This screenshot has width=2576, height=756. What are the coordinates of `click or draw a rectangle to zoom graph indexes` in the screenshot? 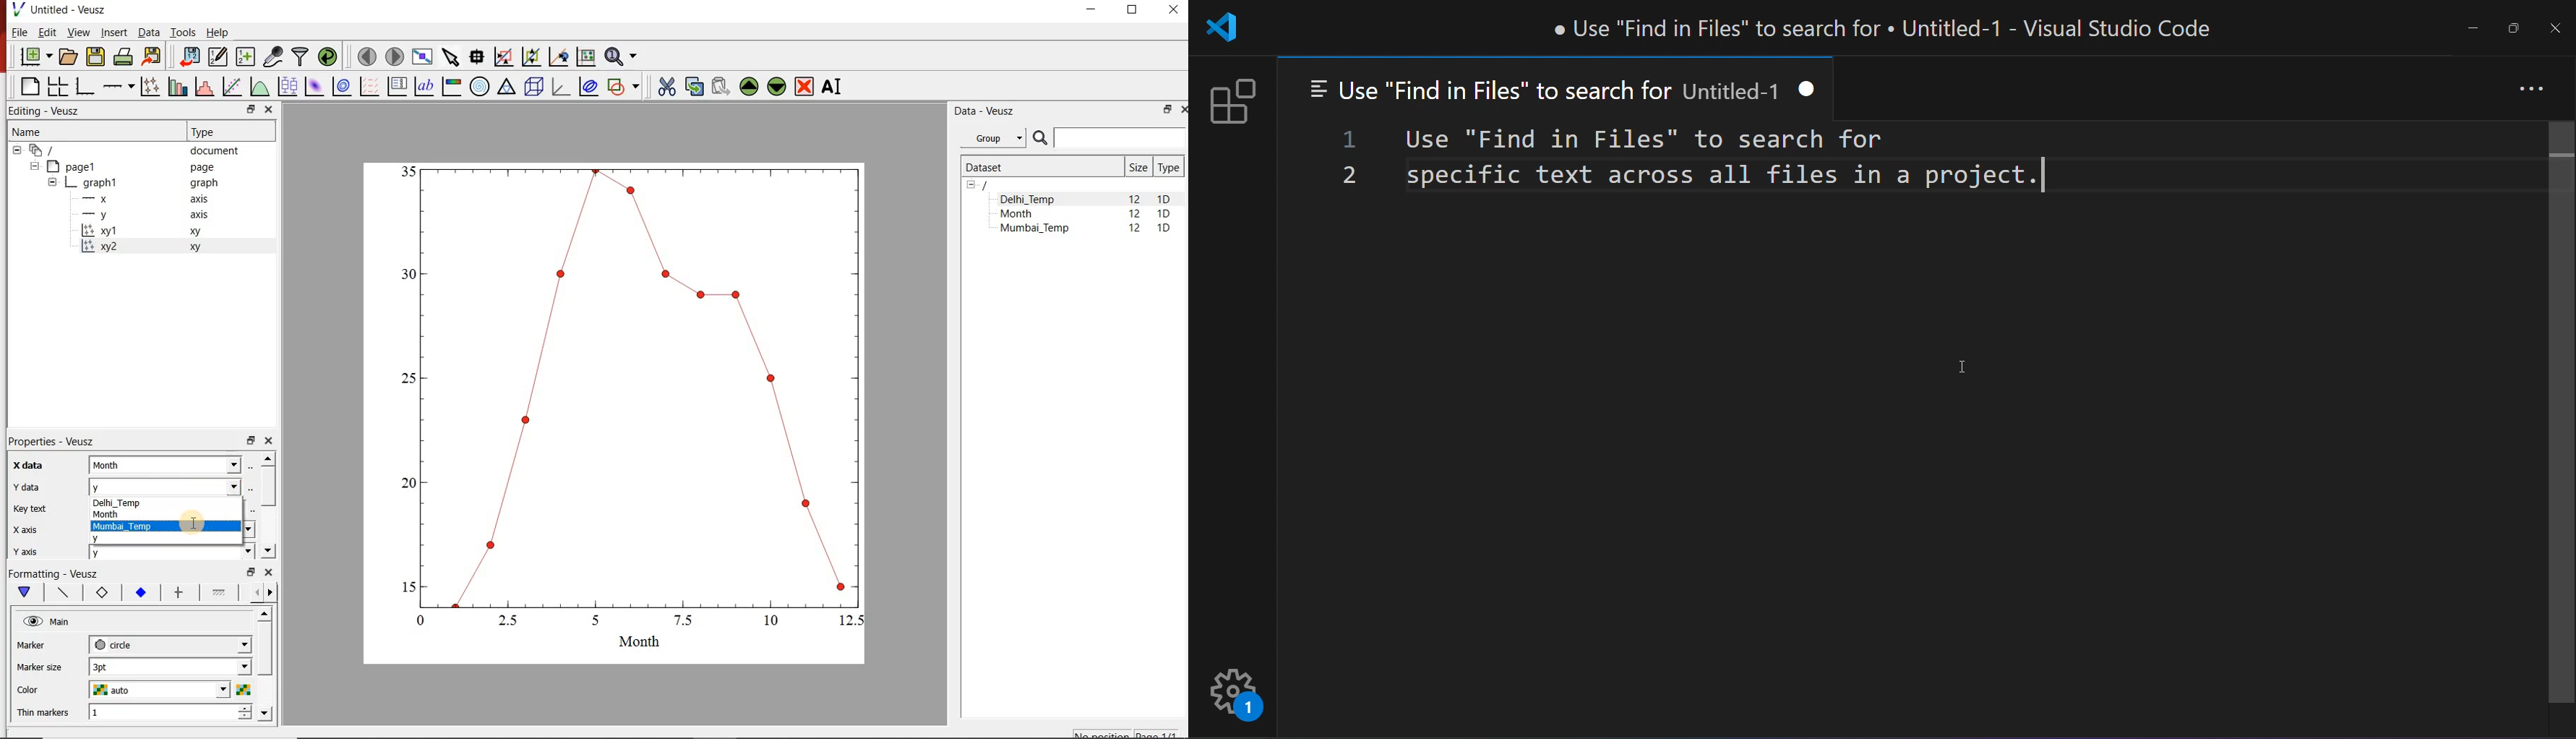 It's located at (504, 57).